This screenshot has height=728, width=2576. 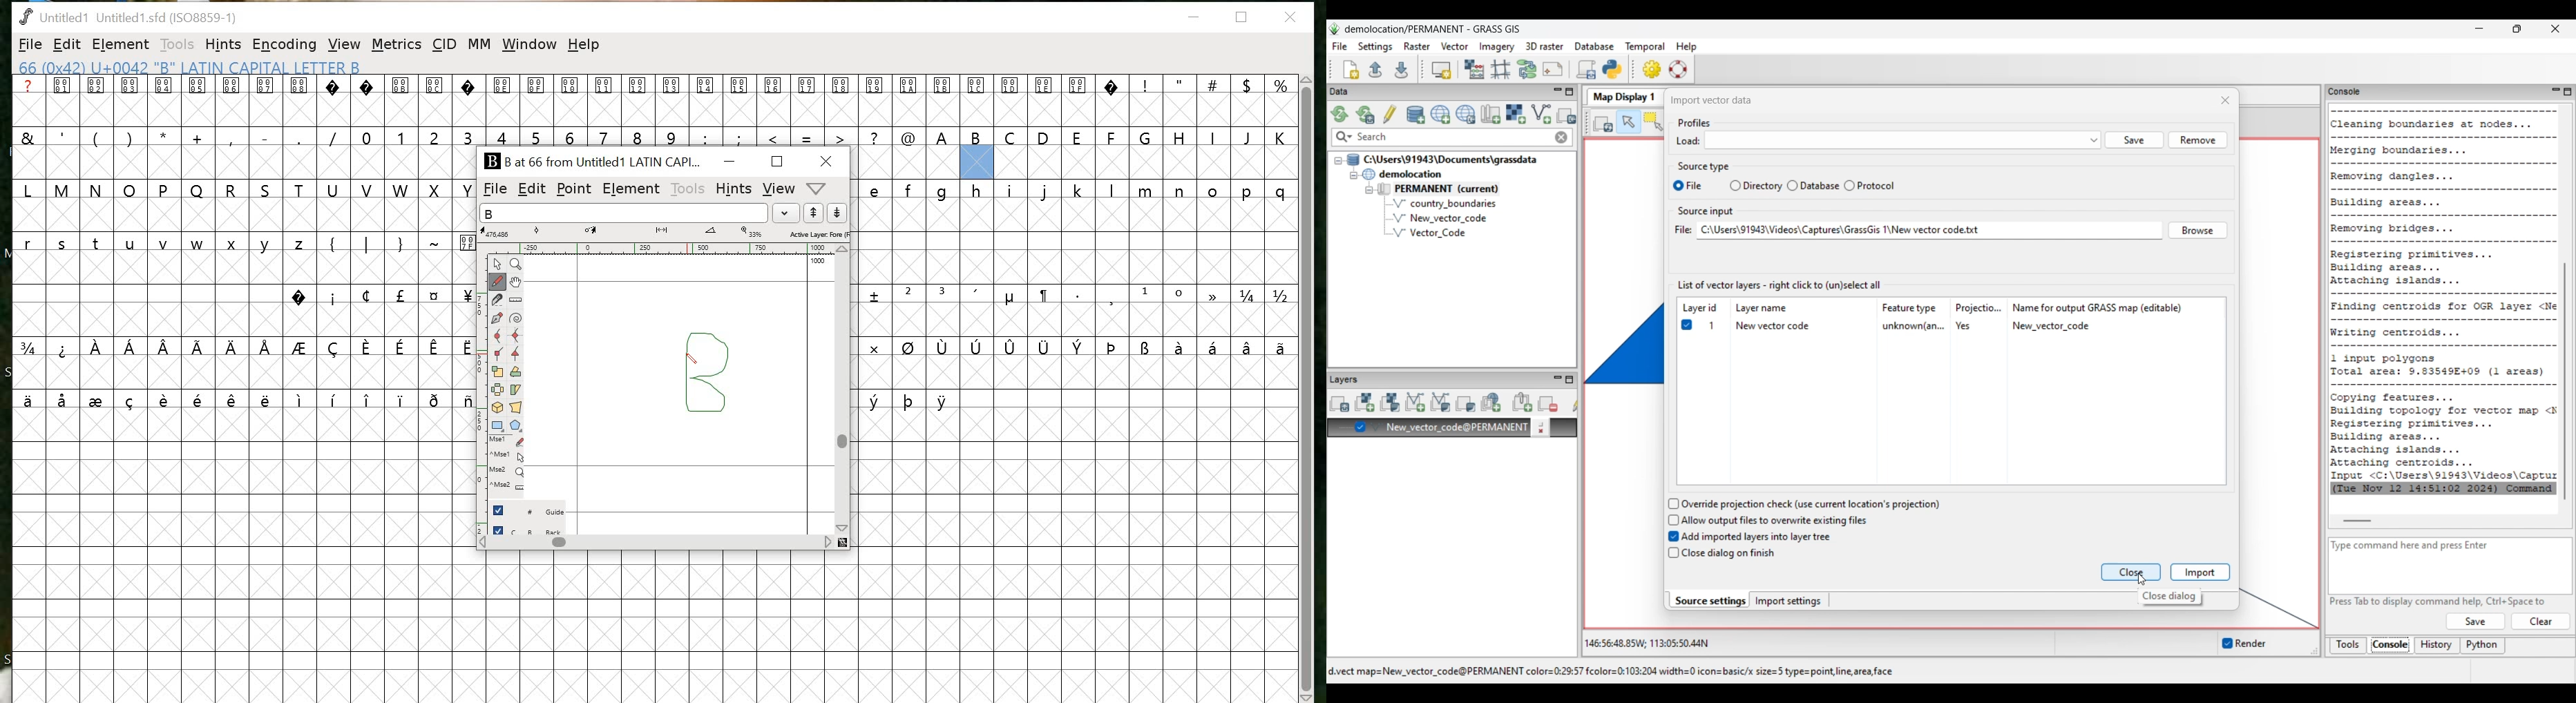 I want to click on Ruler, so click(x=516, y=302).